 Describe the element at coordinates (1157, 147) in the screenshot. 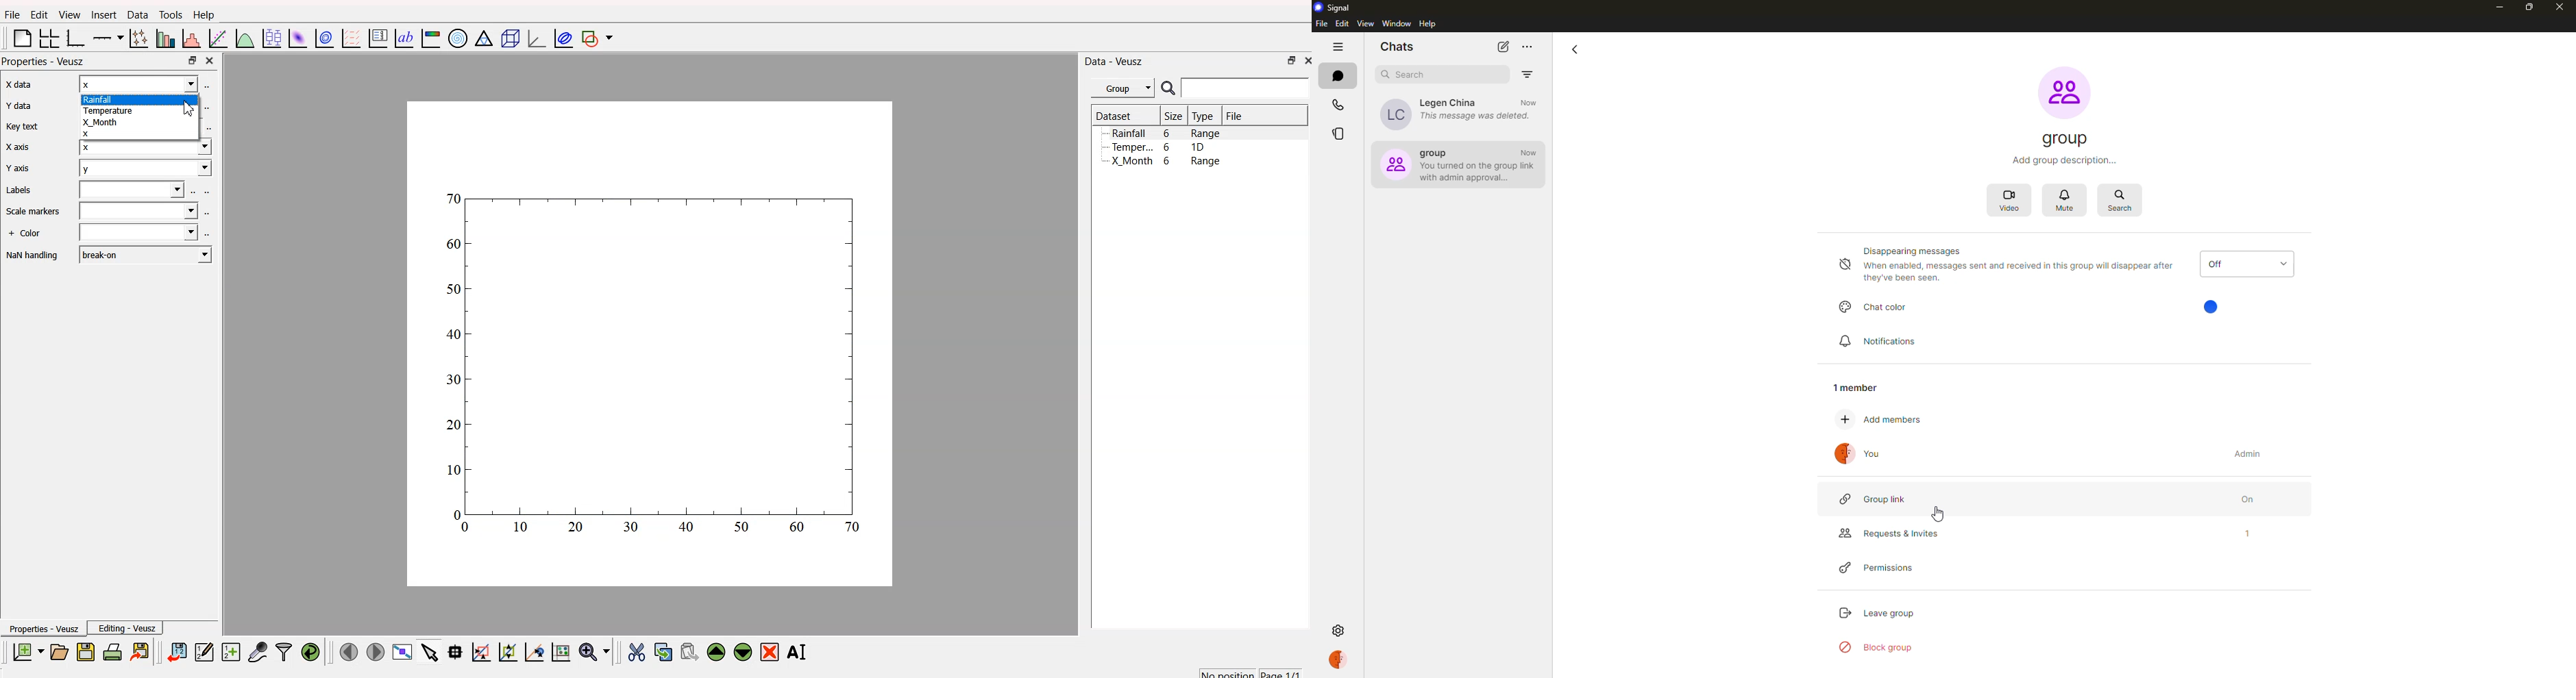

I see `Temper... 6 1D` at that location.